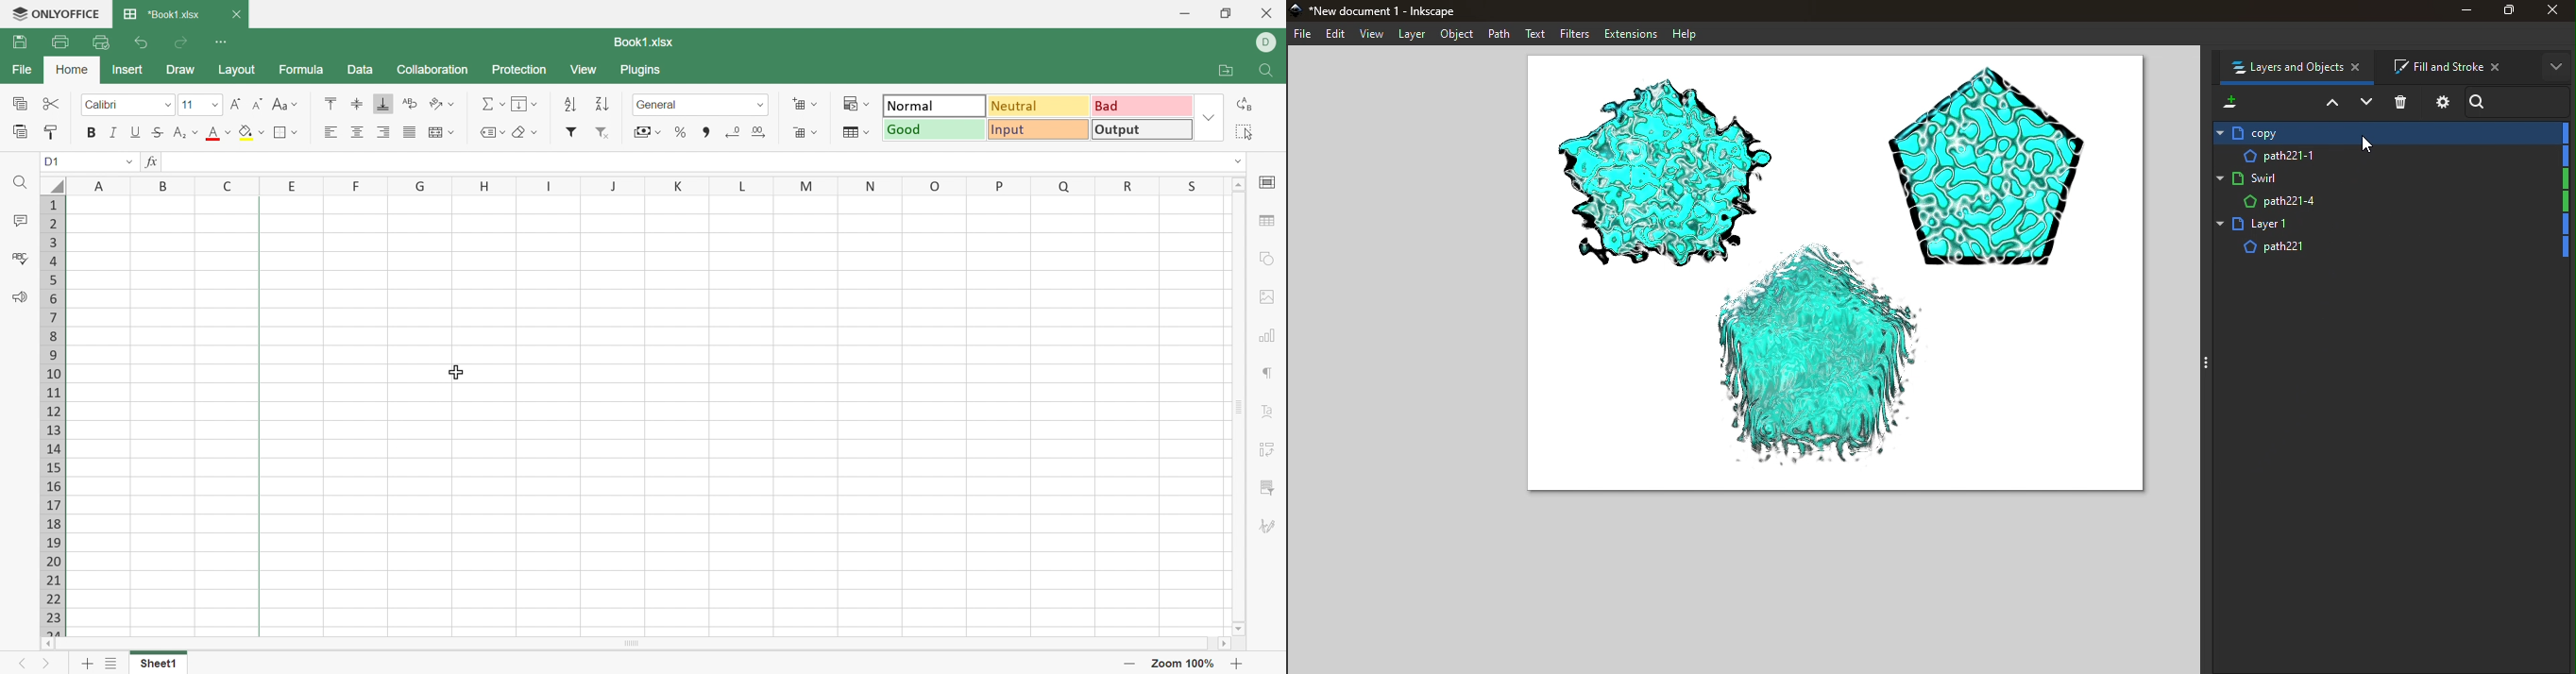 The width and height of the screenshot is (2576, 700). Describe the element at coordinates (1629, 33) in the screenshot. I see `Extensions` at that location.